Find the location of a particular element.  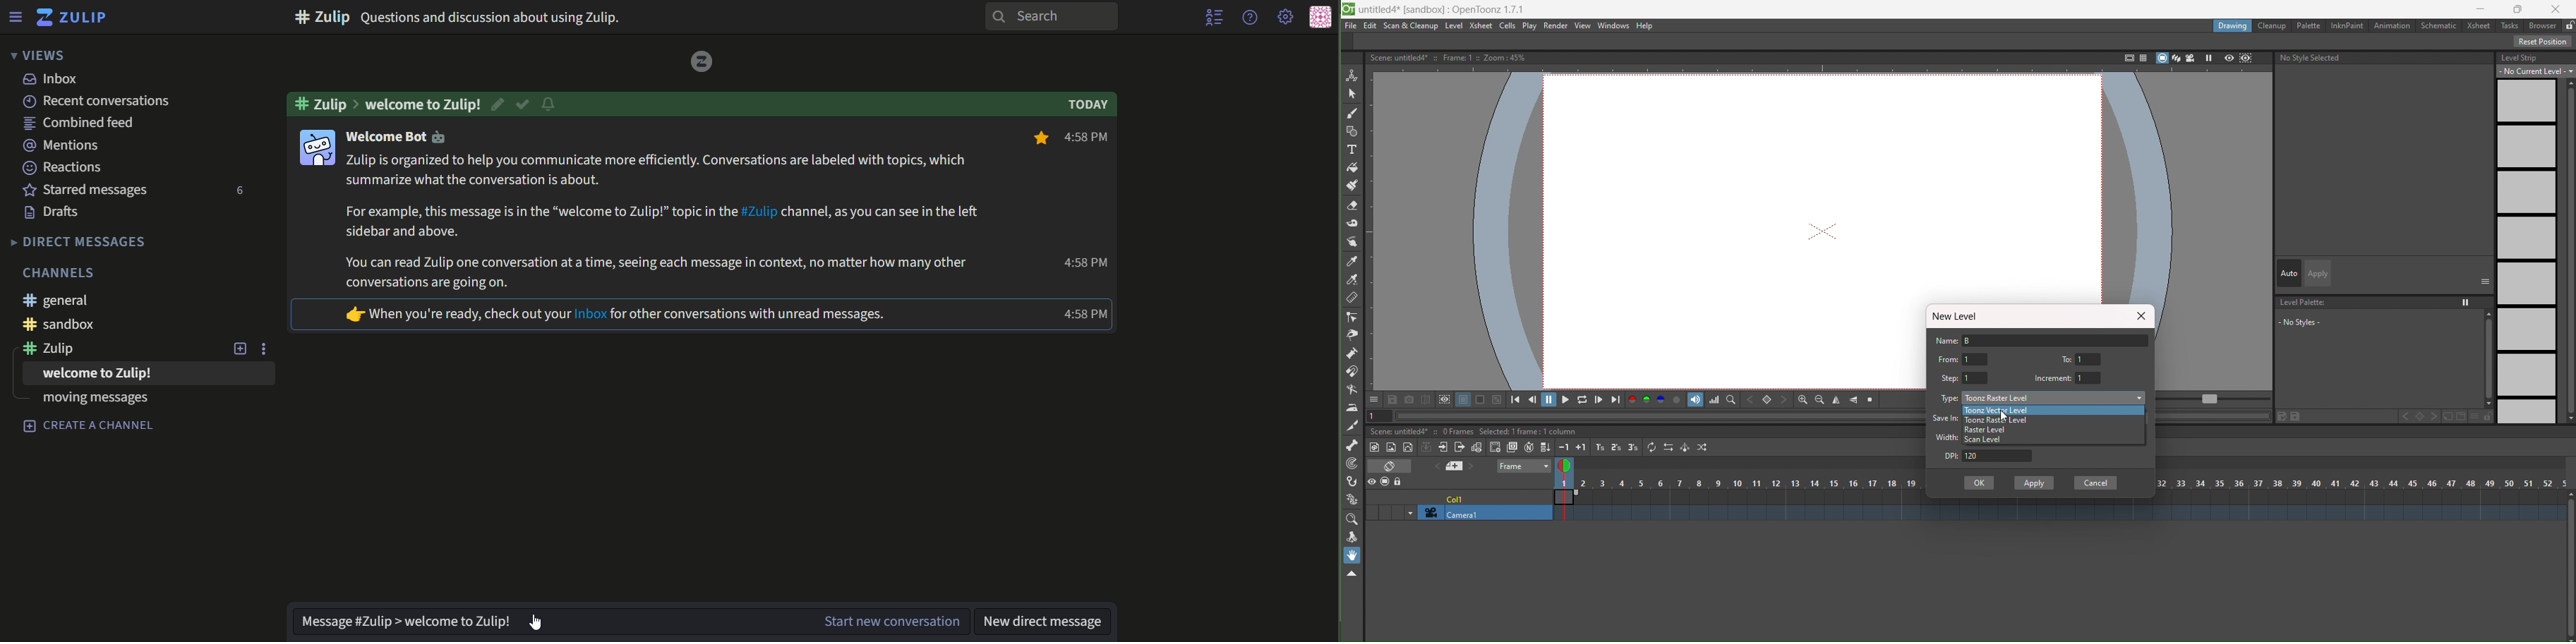

inknpaint is located at coordinates (2346, 26).